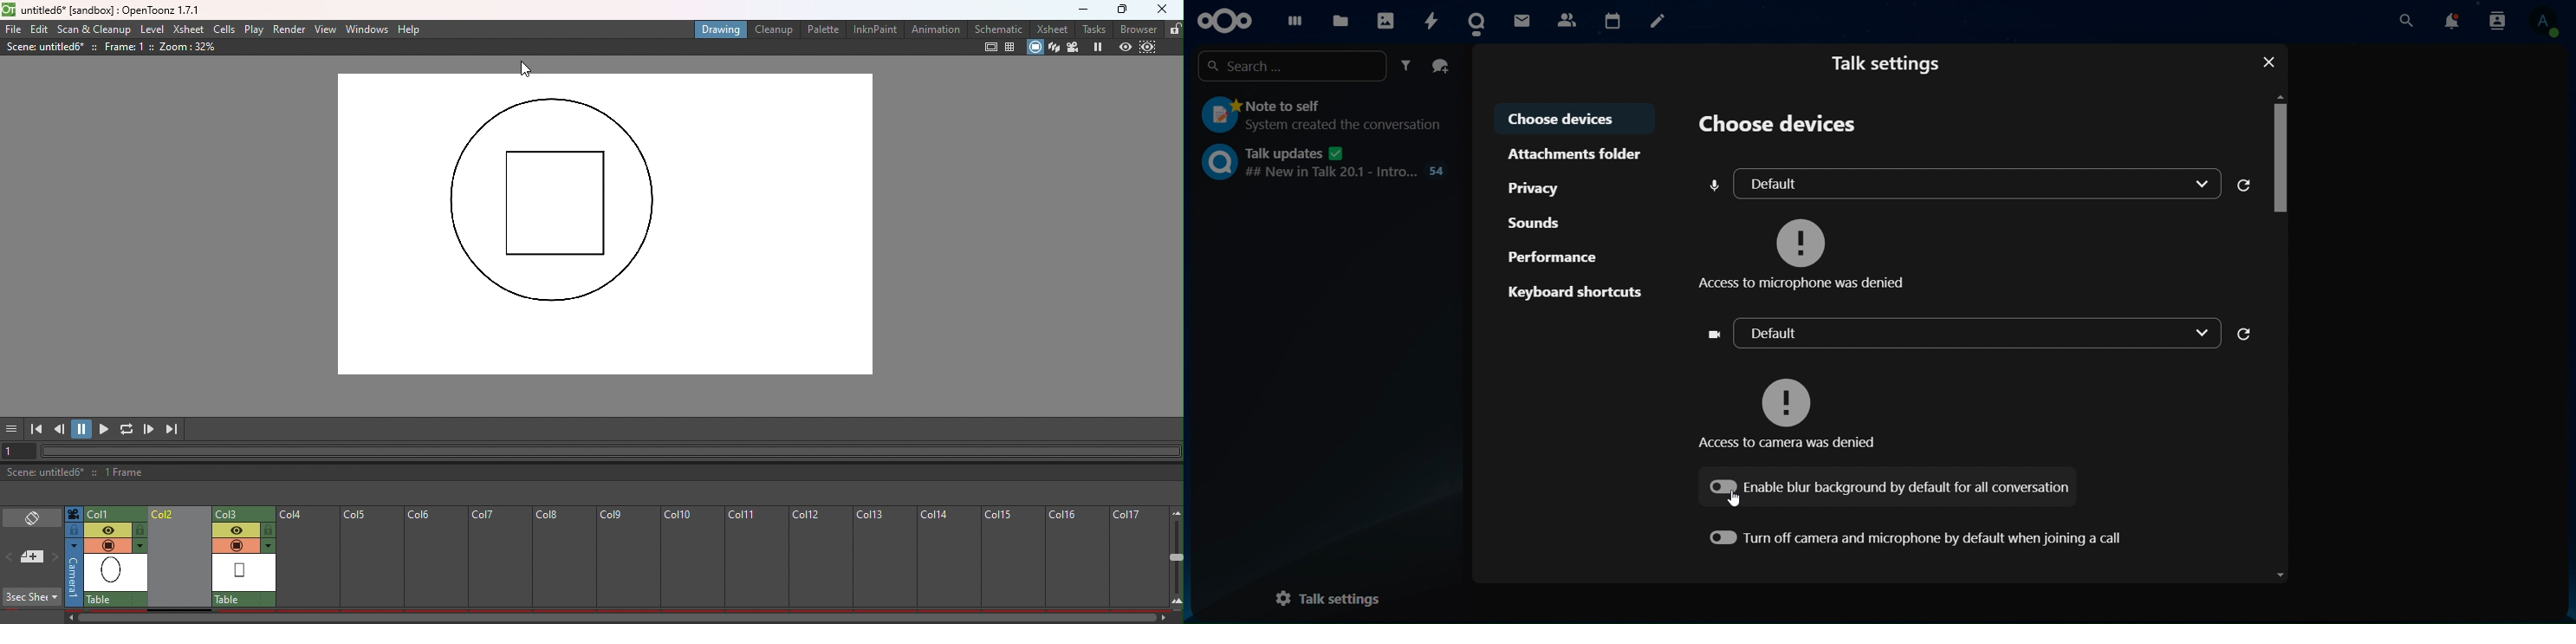 The height and width of the screenshot is (644, 2576). What do you see at coordinates (1290, 20) in the screenshot?
I see `dashboard` at bounding box center [1290, 20].